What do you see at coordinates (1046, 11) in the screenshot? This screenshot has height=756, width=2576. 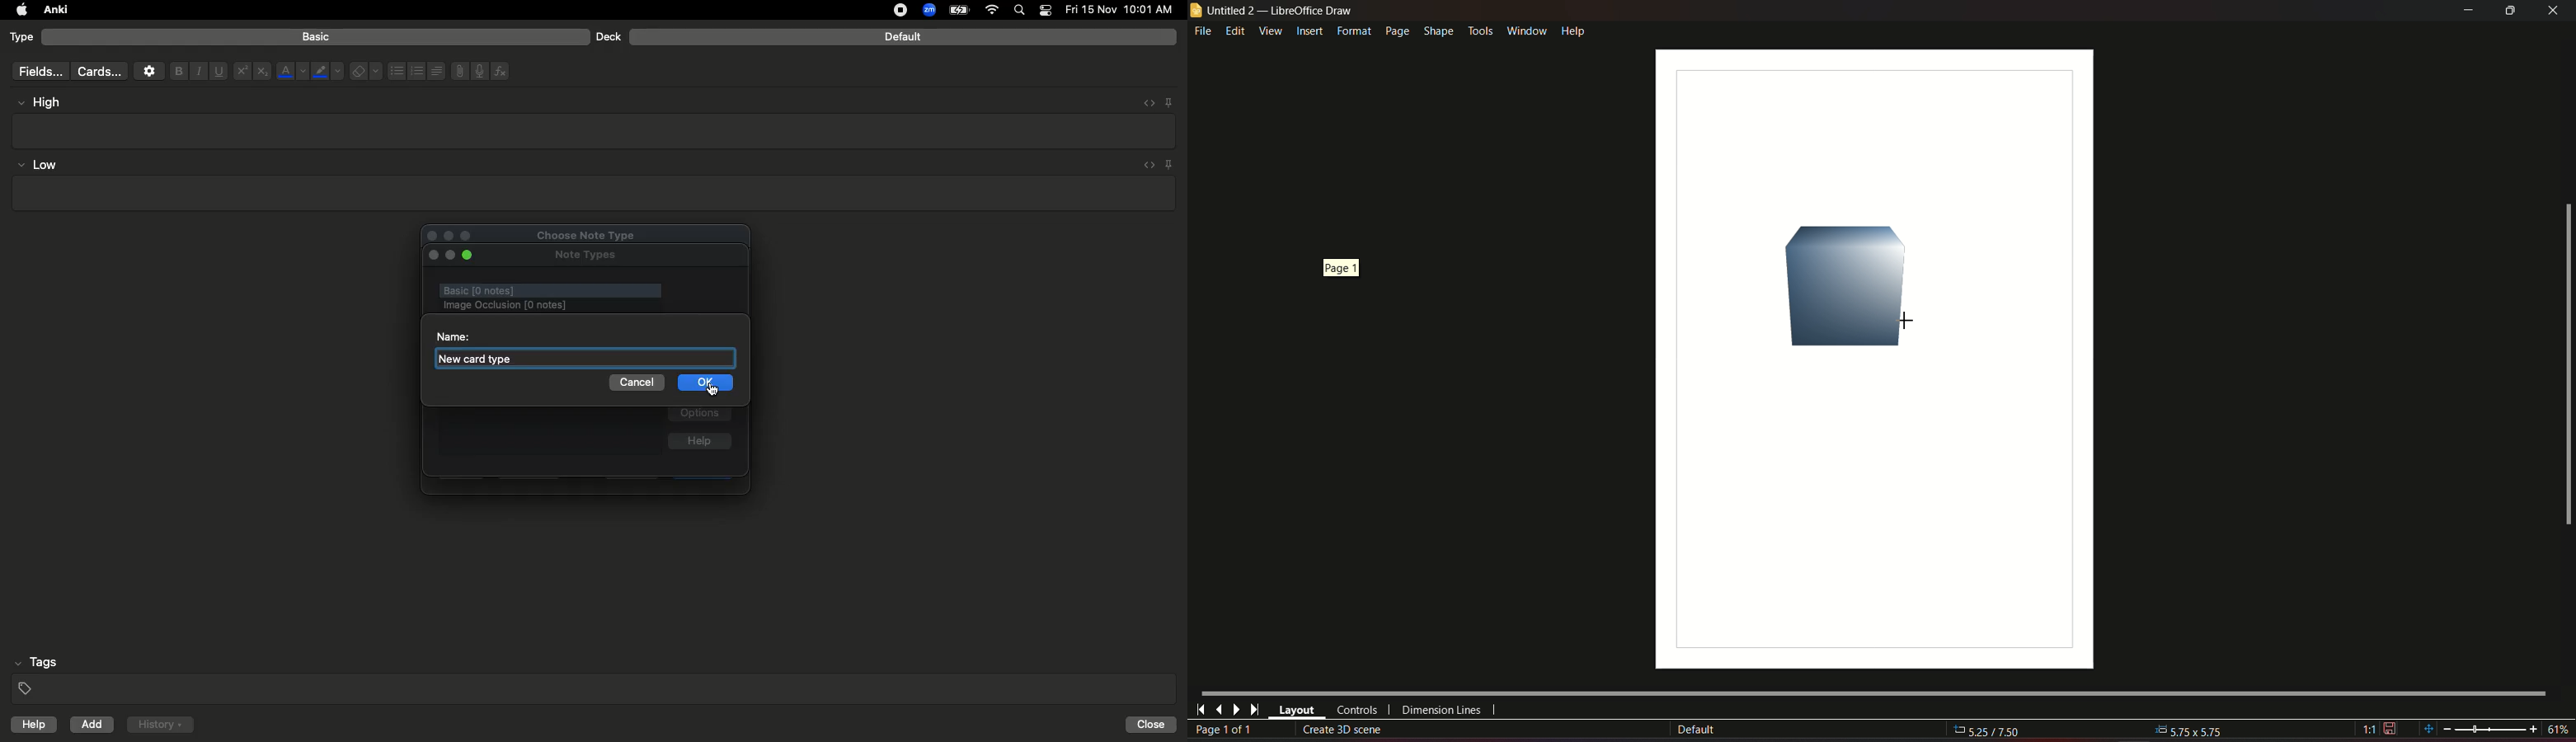 I see `Notification bar` at bounding box center [1046, 11].